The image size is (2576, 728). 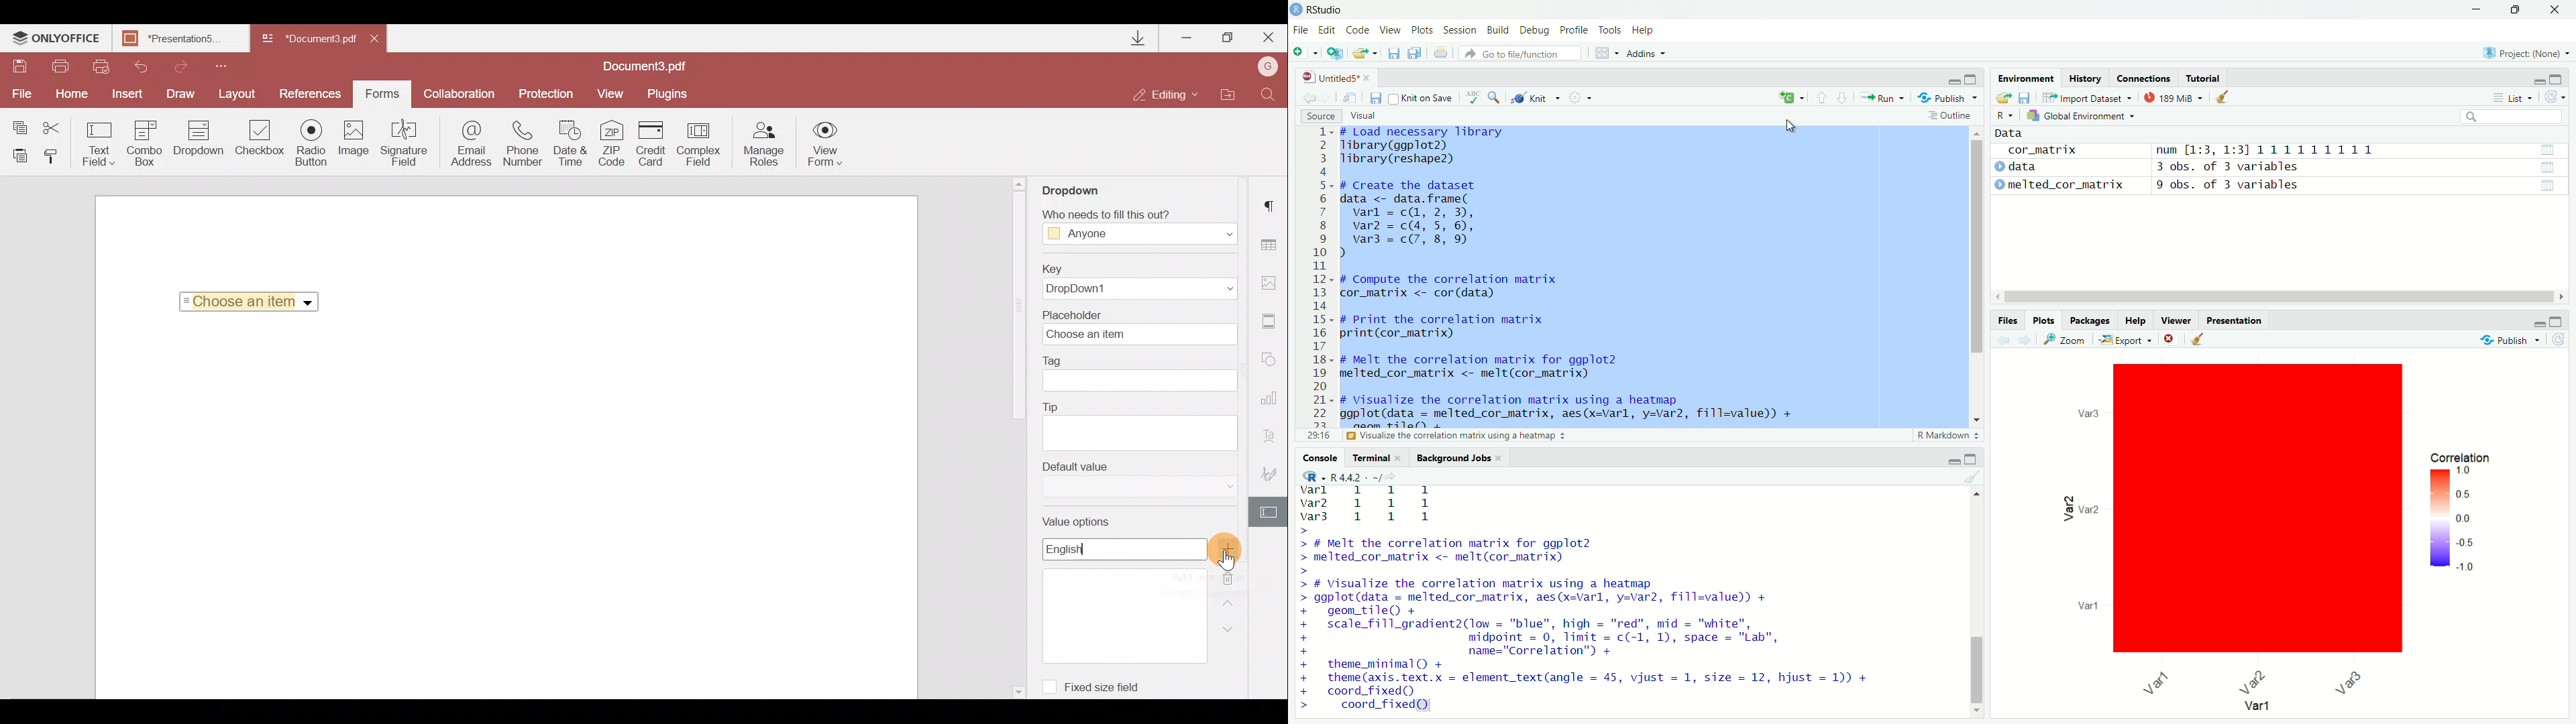 I want to click on Paste, so click(x=20, y=155).